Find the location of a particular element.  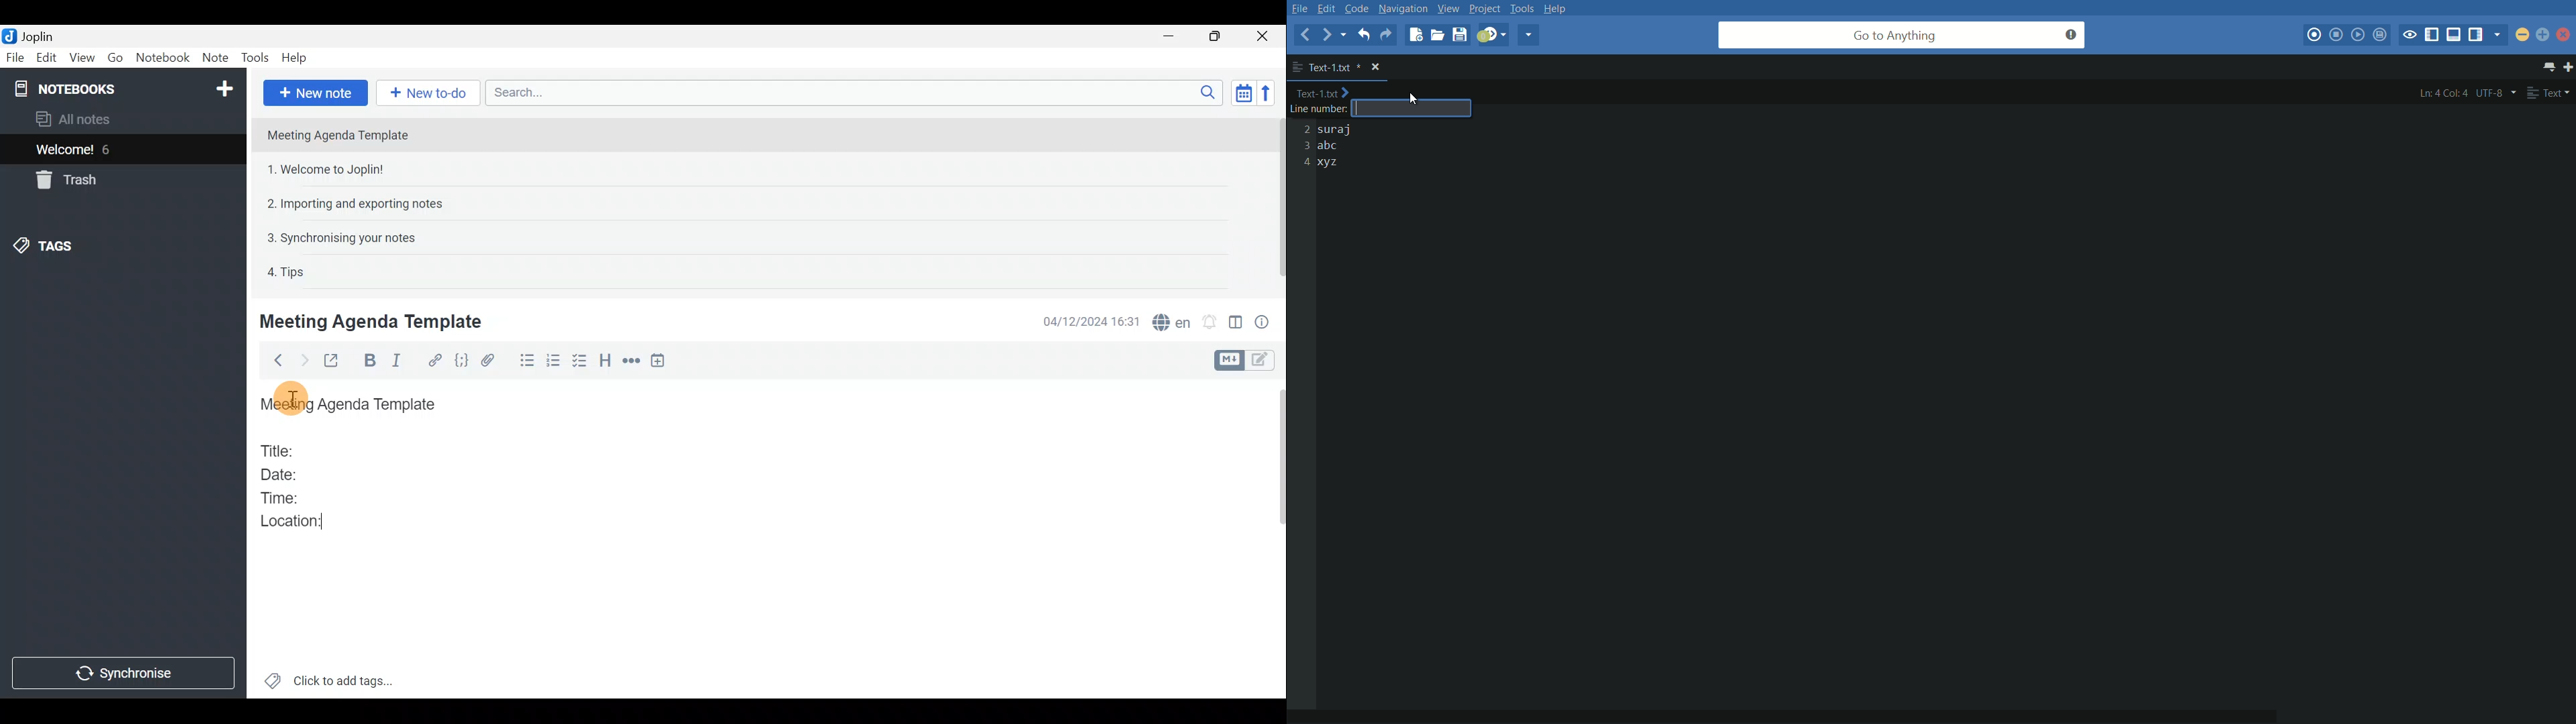

New to-do is located at coordinates (422, 93).